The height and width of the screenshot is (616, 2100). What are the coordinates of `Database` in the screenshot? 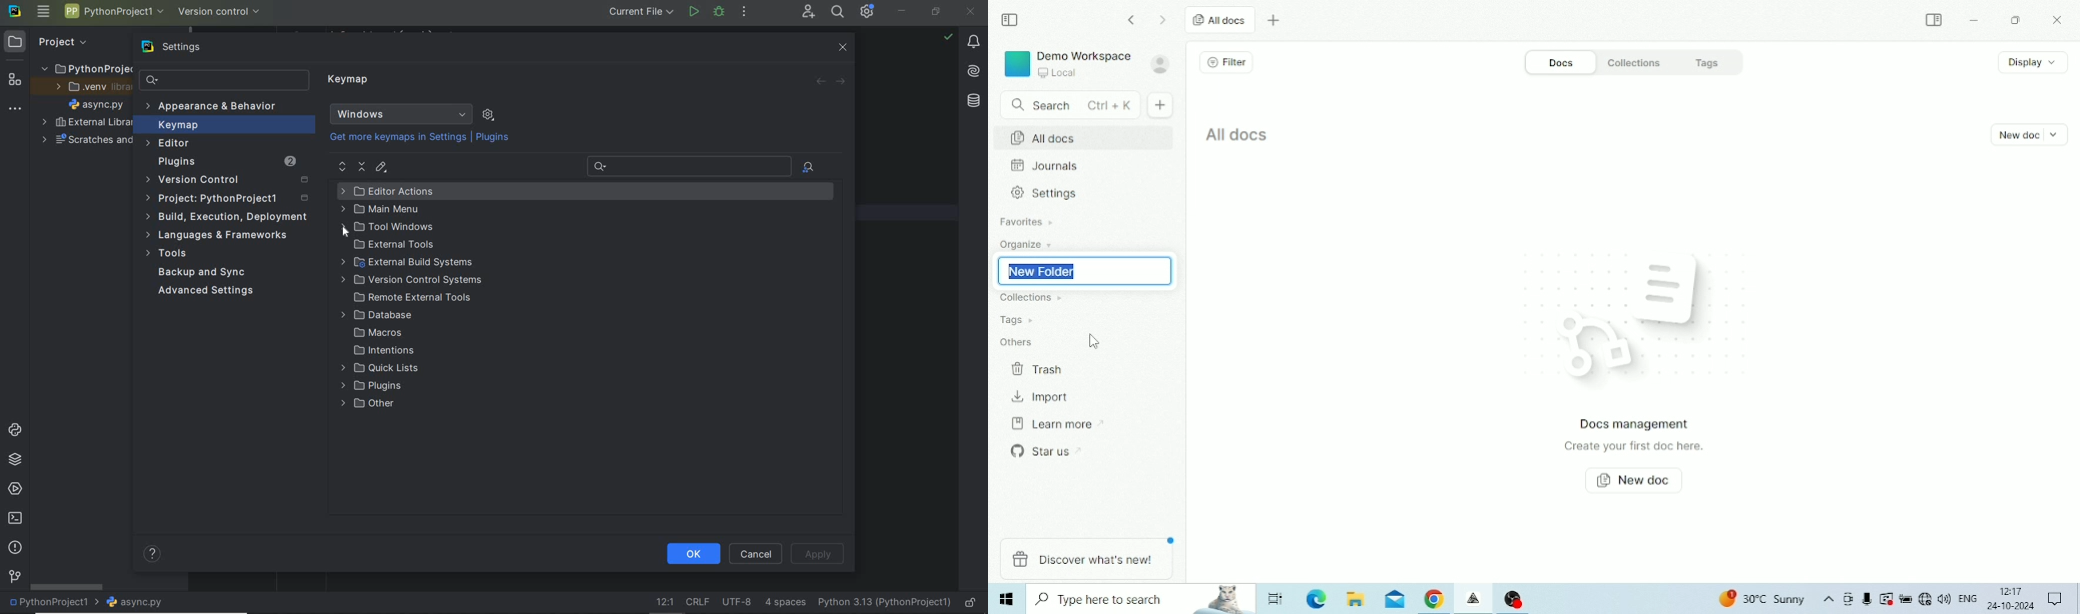 It's located at (375, 315).